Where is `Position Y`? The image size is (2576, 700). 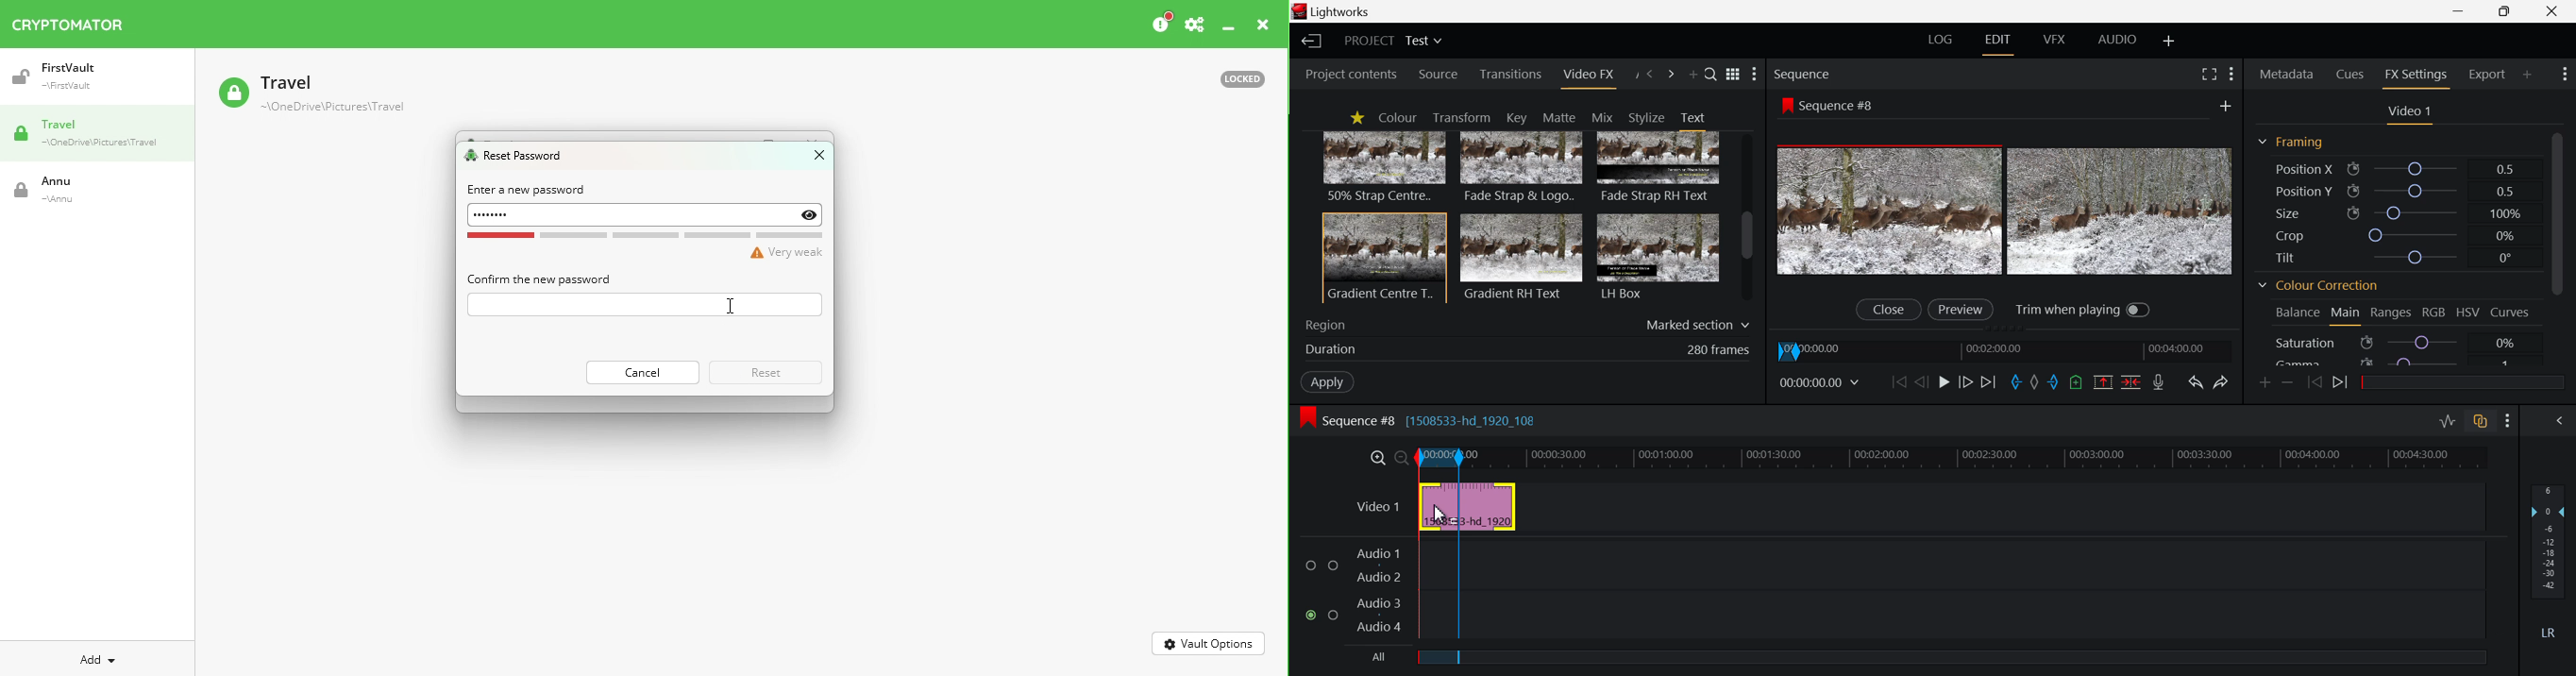 Position Y is located at coordinates (2398, 191).